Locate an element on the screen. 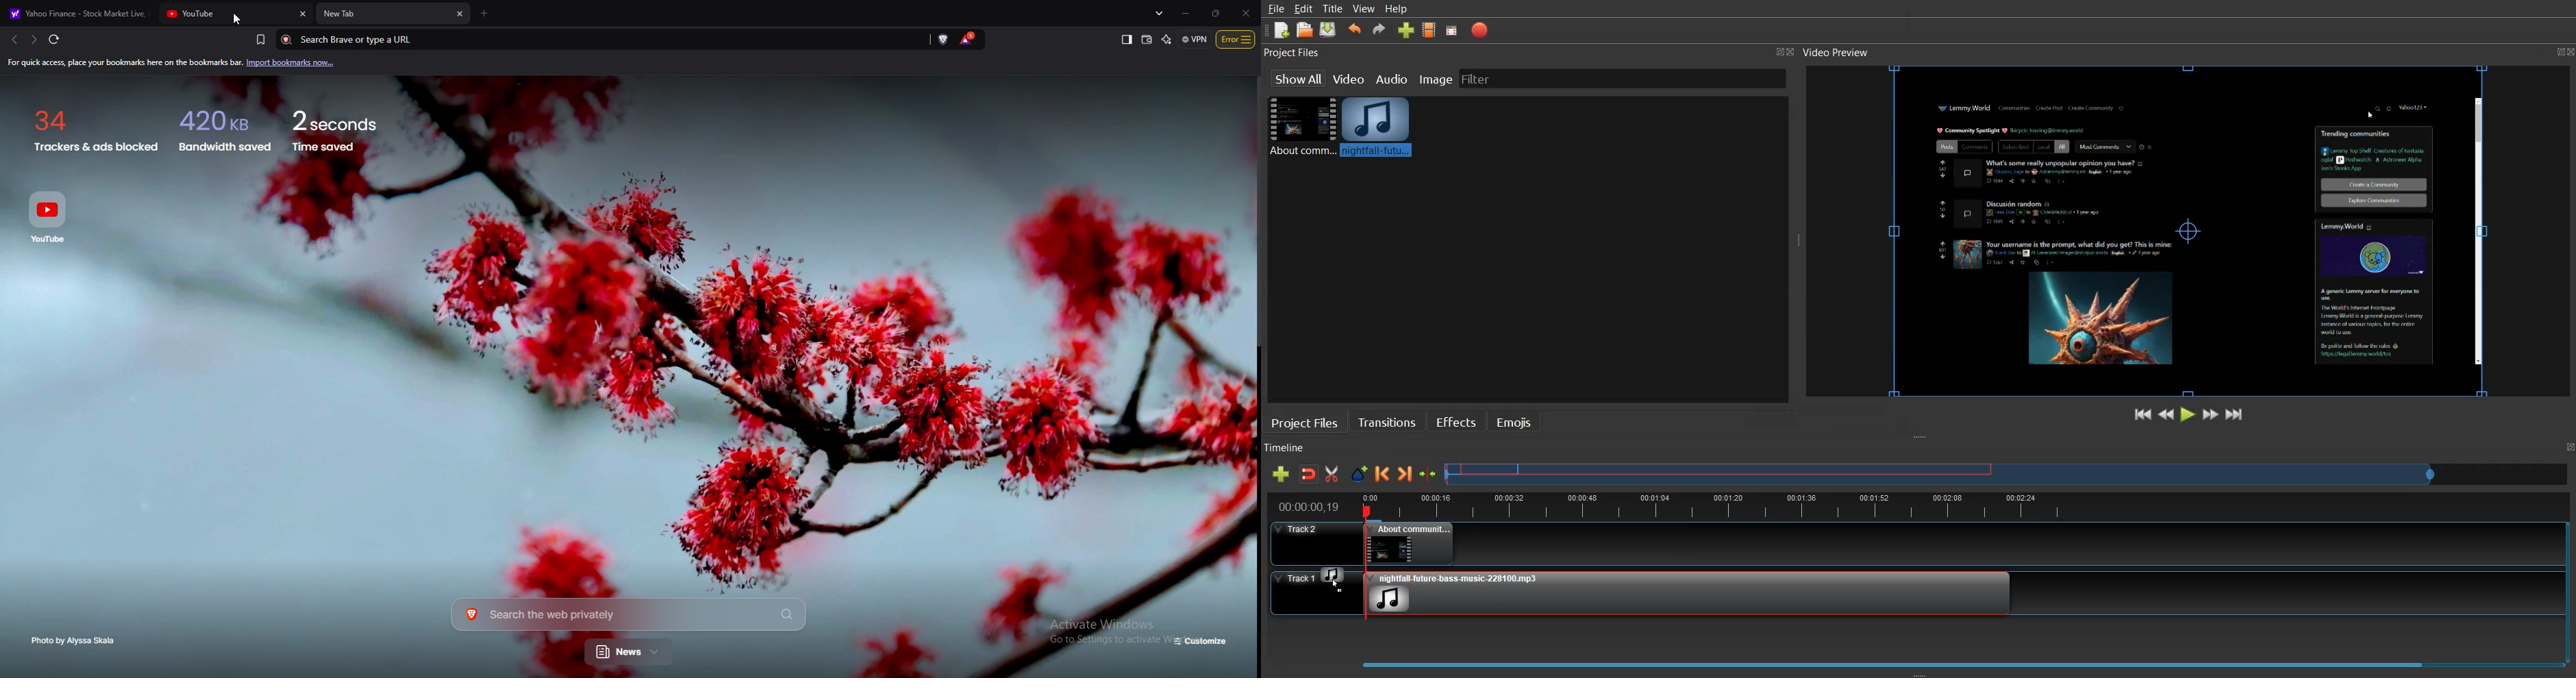 Image resolution: width=2576 pixels, height=700 pixels. Slider is located at coordinates (1916, 660).